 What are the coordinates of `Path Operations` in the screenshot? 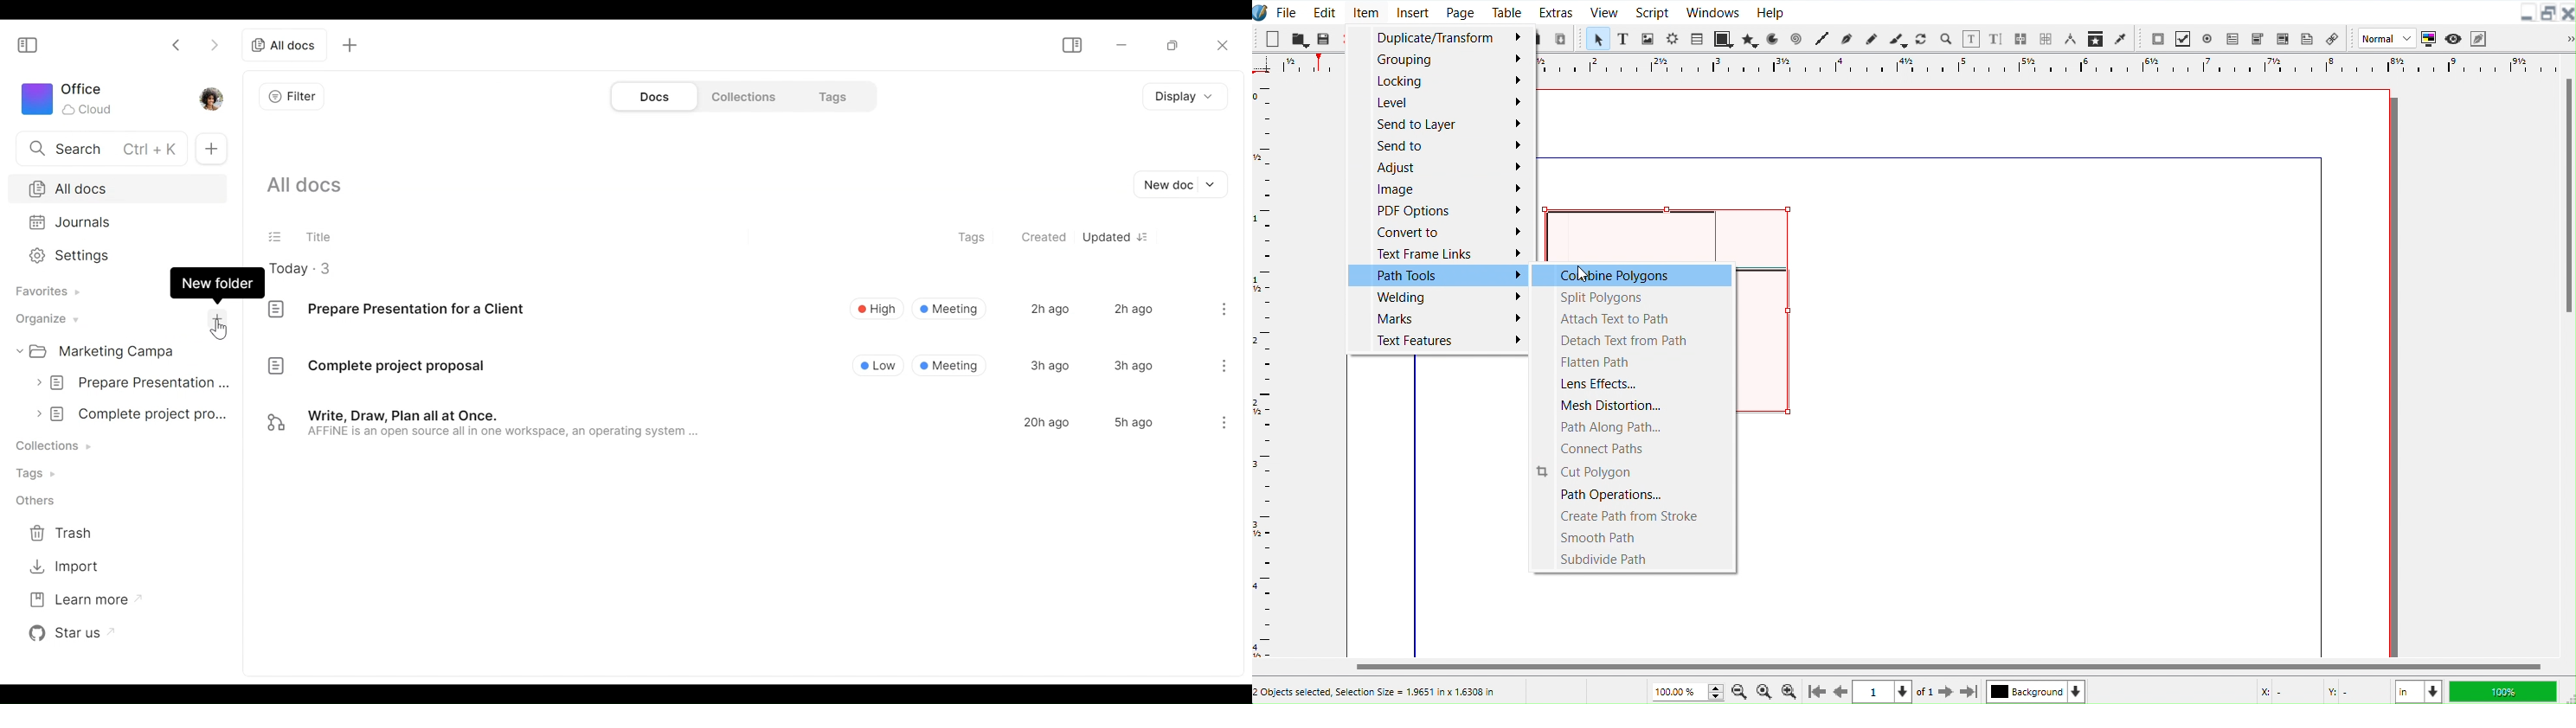 It's located at (1635, 495).